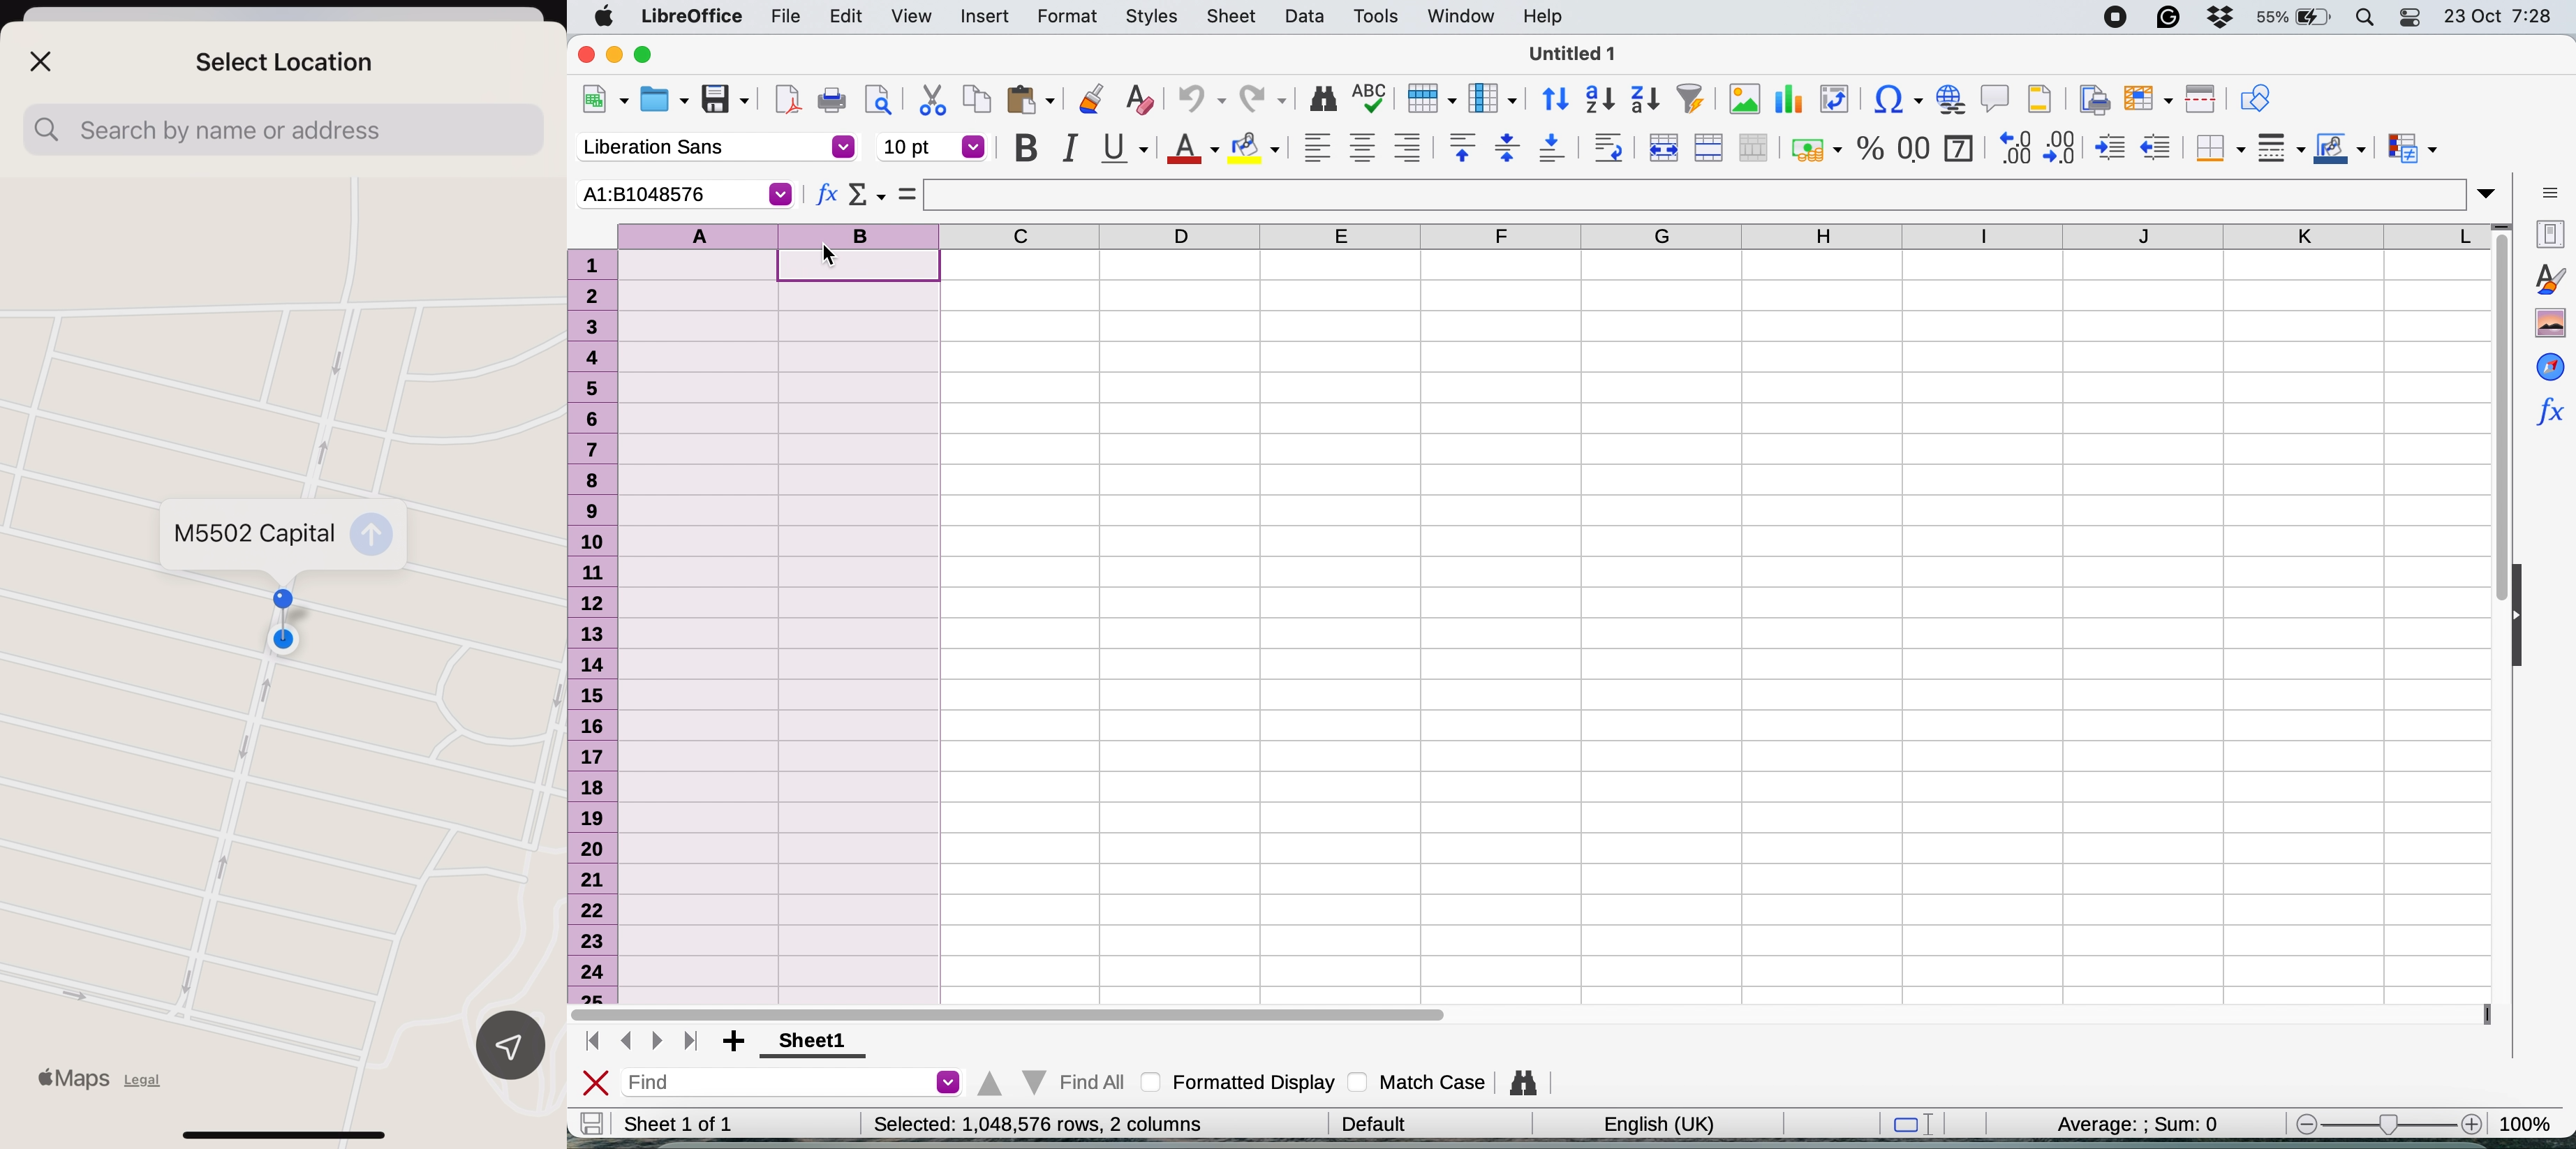 The height and width of the screenshot is (1176, 2576). Describe the element at coordinates (928, 100) in the screenshot. I see `cut` at that location.